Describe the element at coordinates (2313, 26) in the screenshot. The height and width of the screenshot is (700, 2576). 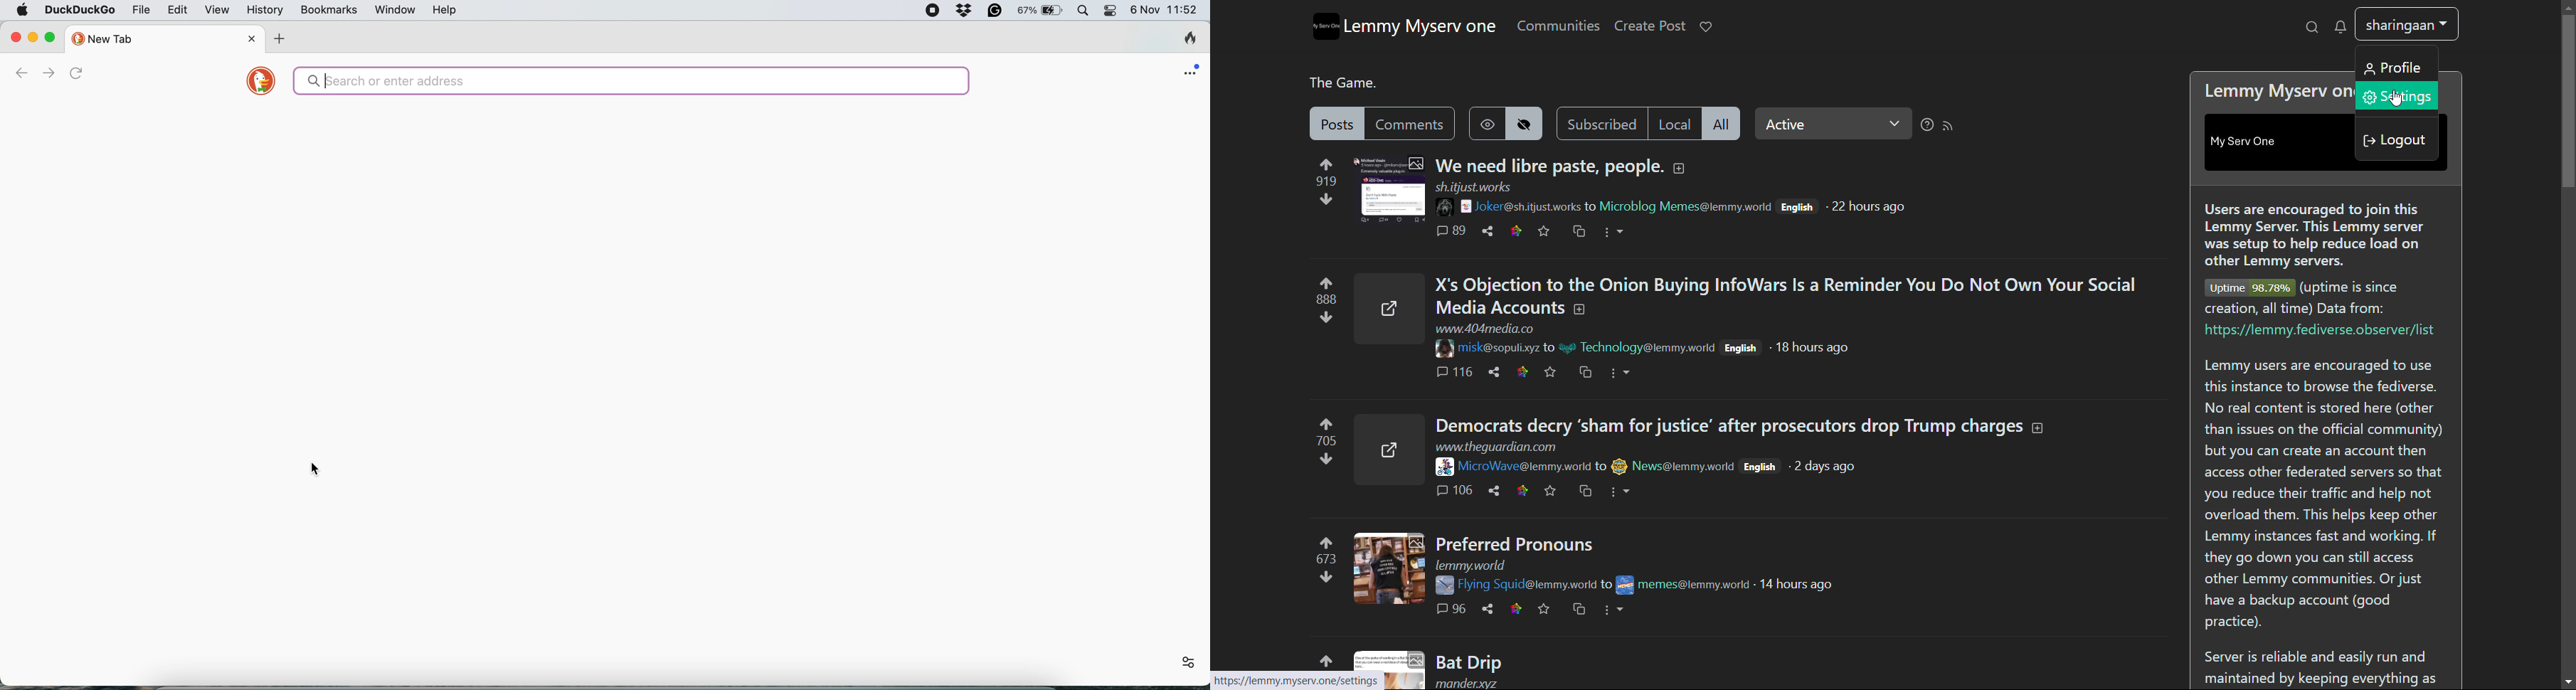
I see `search` at that location.